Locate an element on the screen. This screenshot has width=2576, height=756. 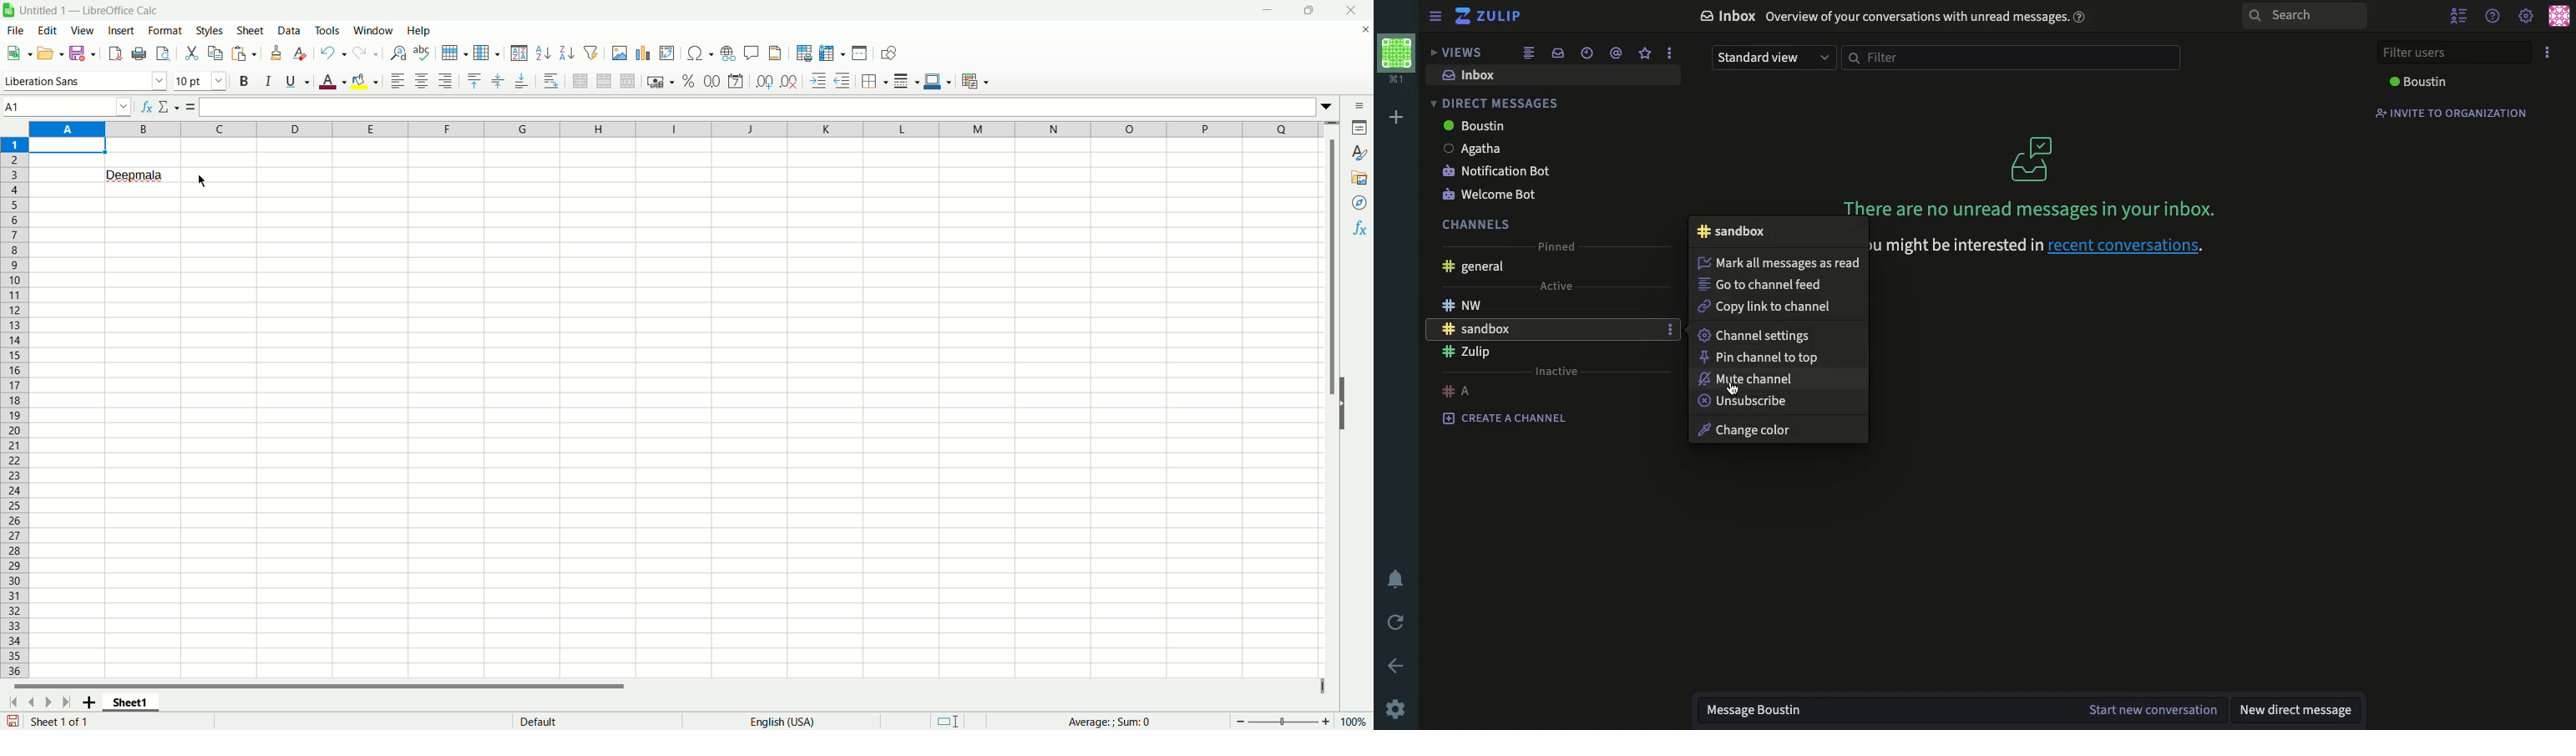
Align center is located at coordinates (422, 82).